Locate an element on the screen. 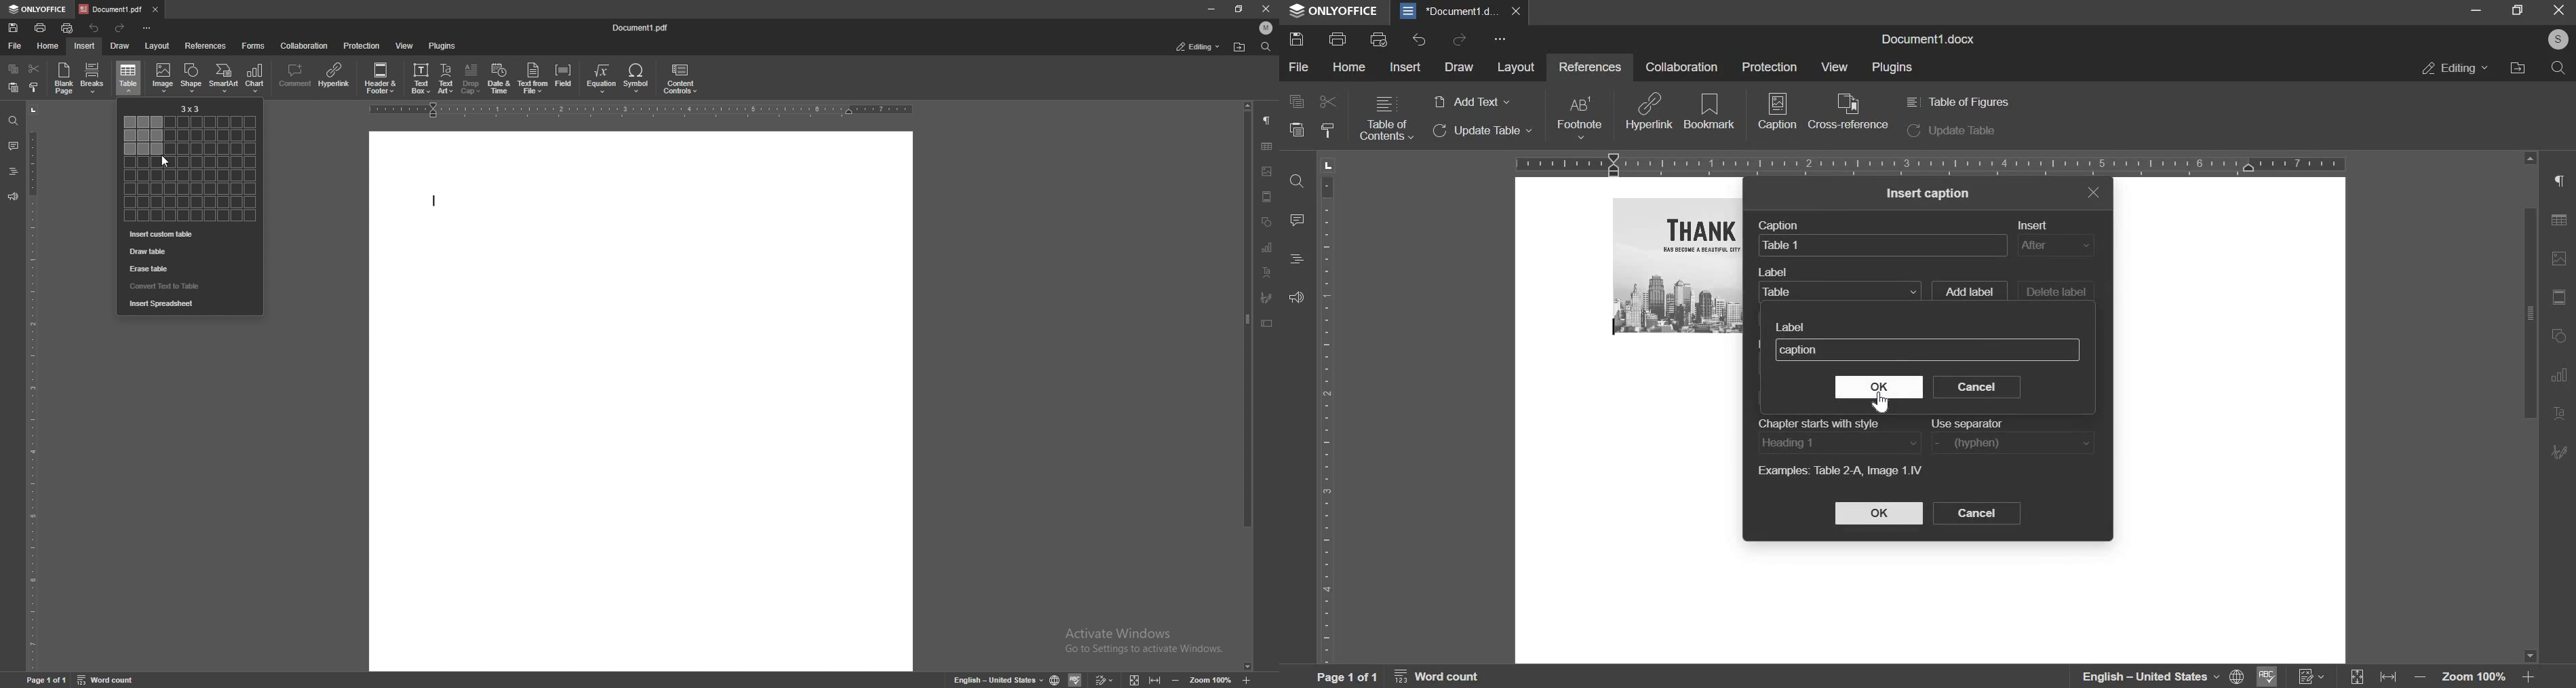 This screenshot has height=700, width=2576. vertical slider is located at coordinates (2529, 407).